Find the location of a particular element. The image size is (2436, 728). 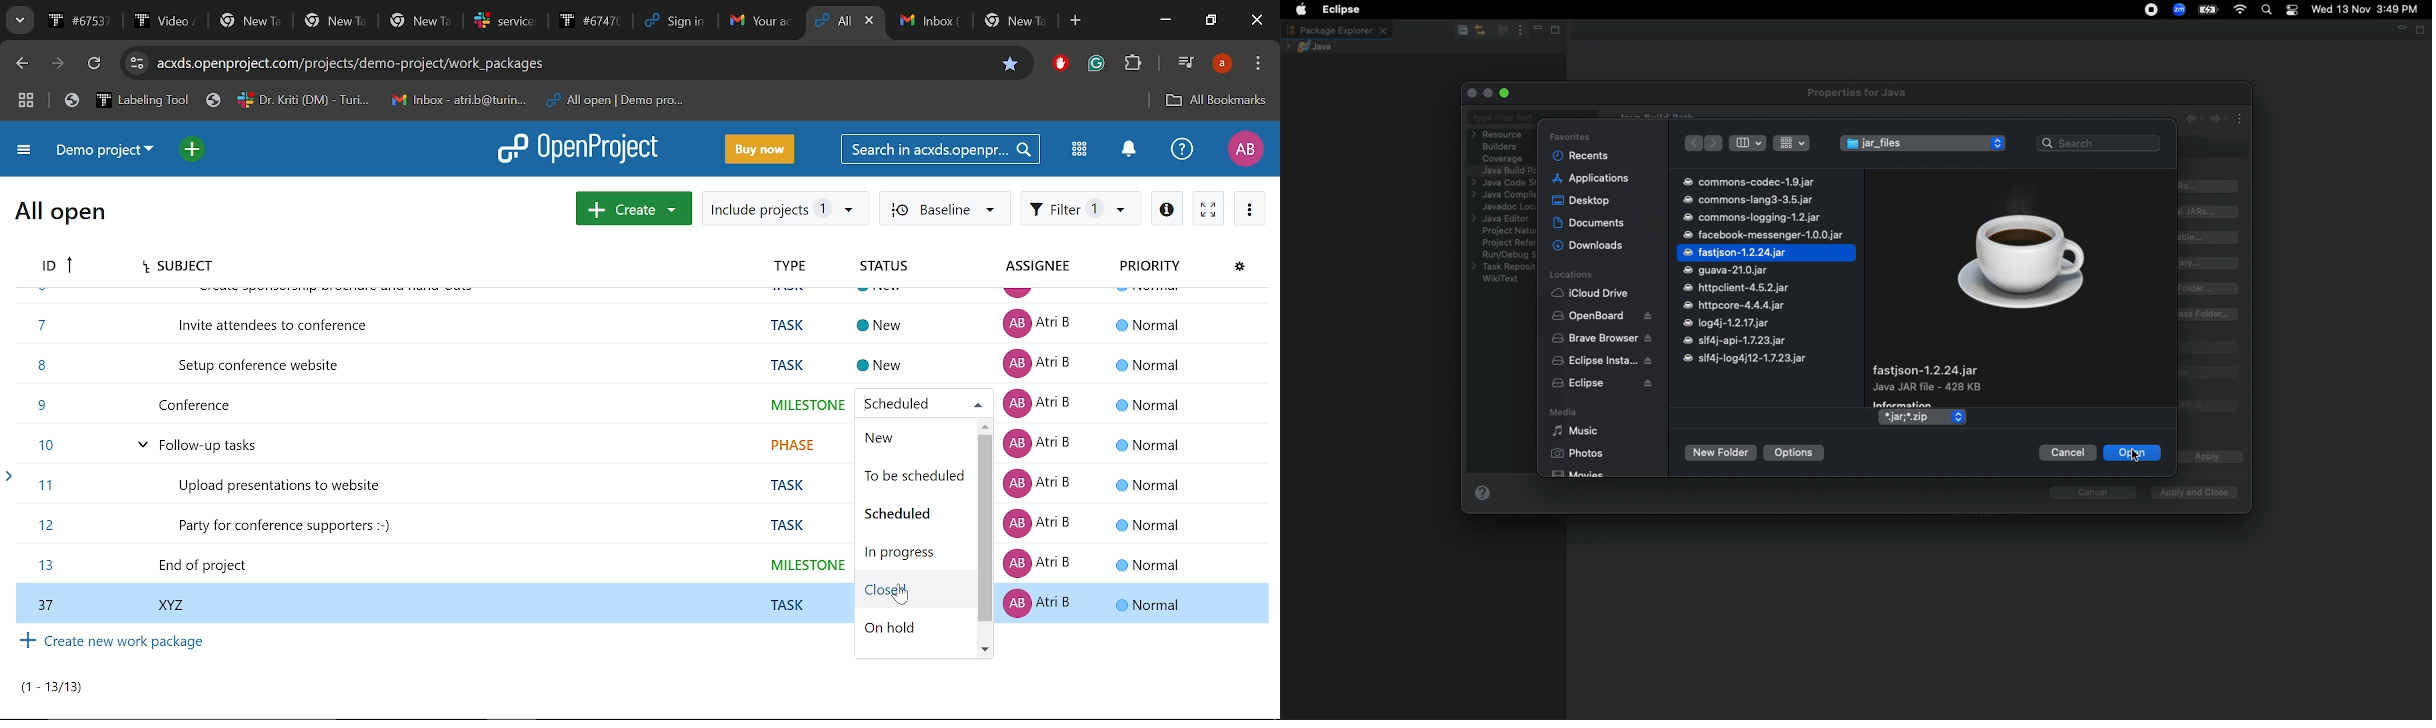

Resource is located at coordinates (1499, 134).